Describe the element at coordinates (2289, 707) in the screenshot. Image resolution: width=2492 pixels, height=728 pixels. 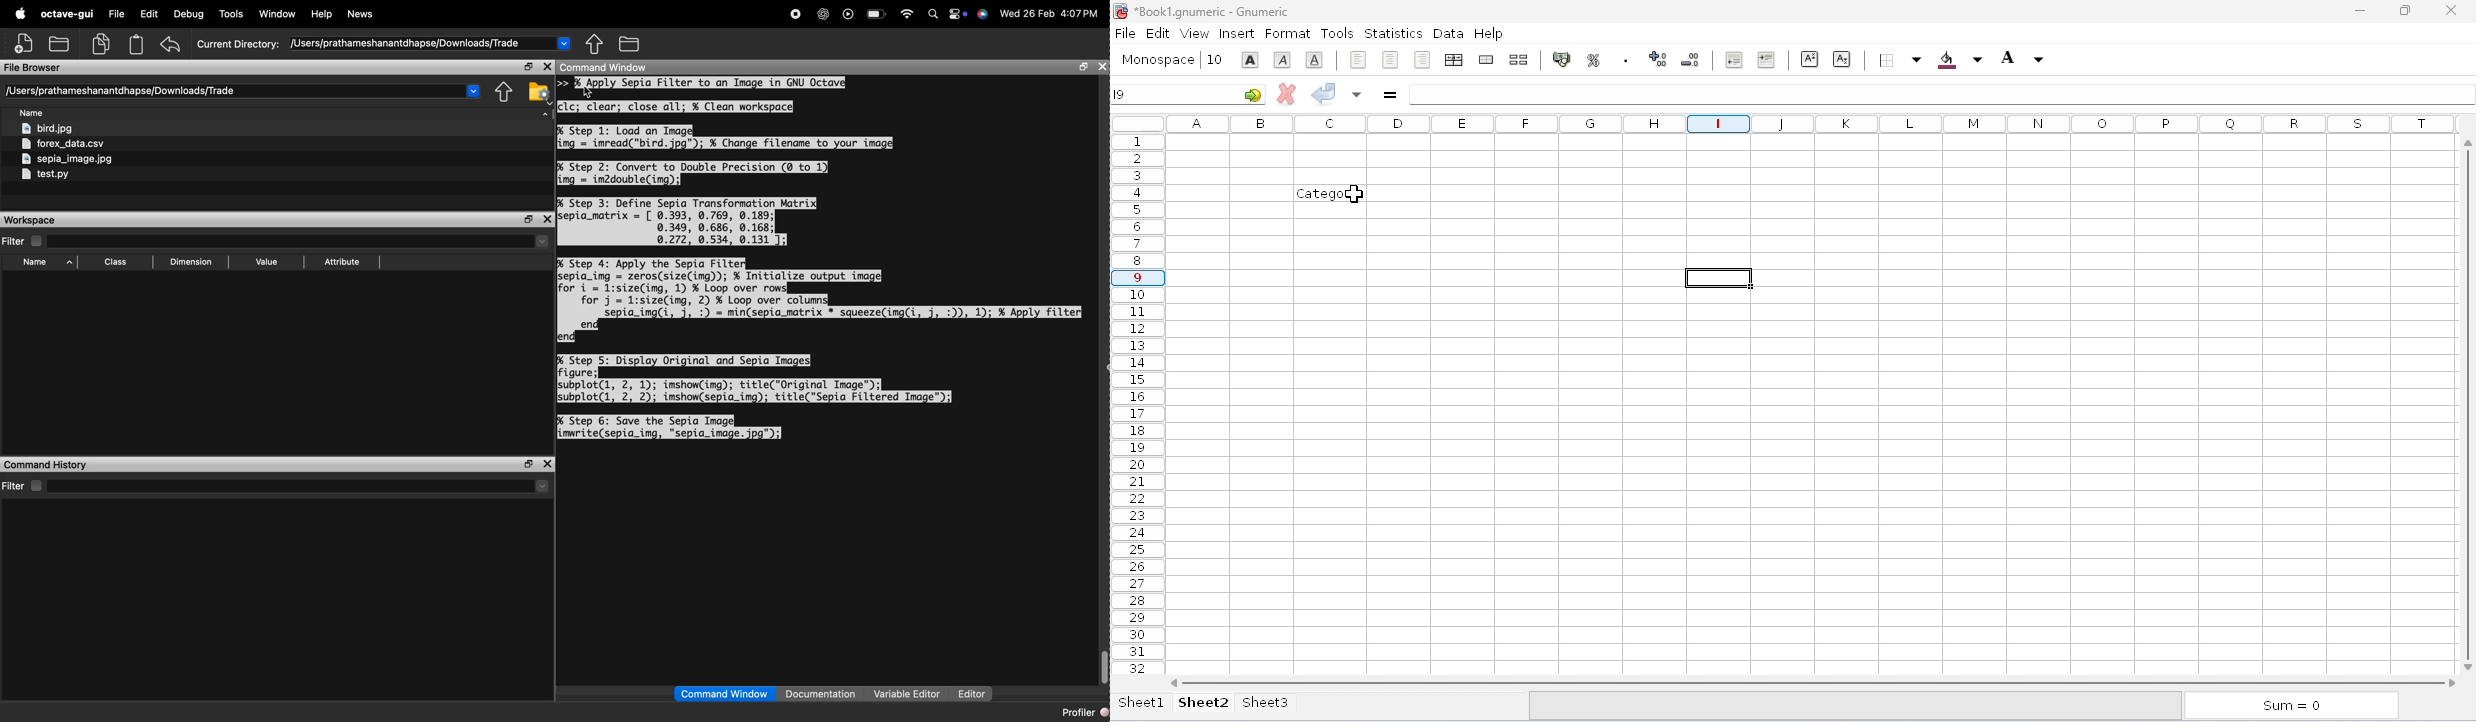
I see `sum = 0` at that location.